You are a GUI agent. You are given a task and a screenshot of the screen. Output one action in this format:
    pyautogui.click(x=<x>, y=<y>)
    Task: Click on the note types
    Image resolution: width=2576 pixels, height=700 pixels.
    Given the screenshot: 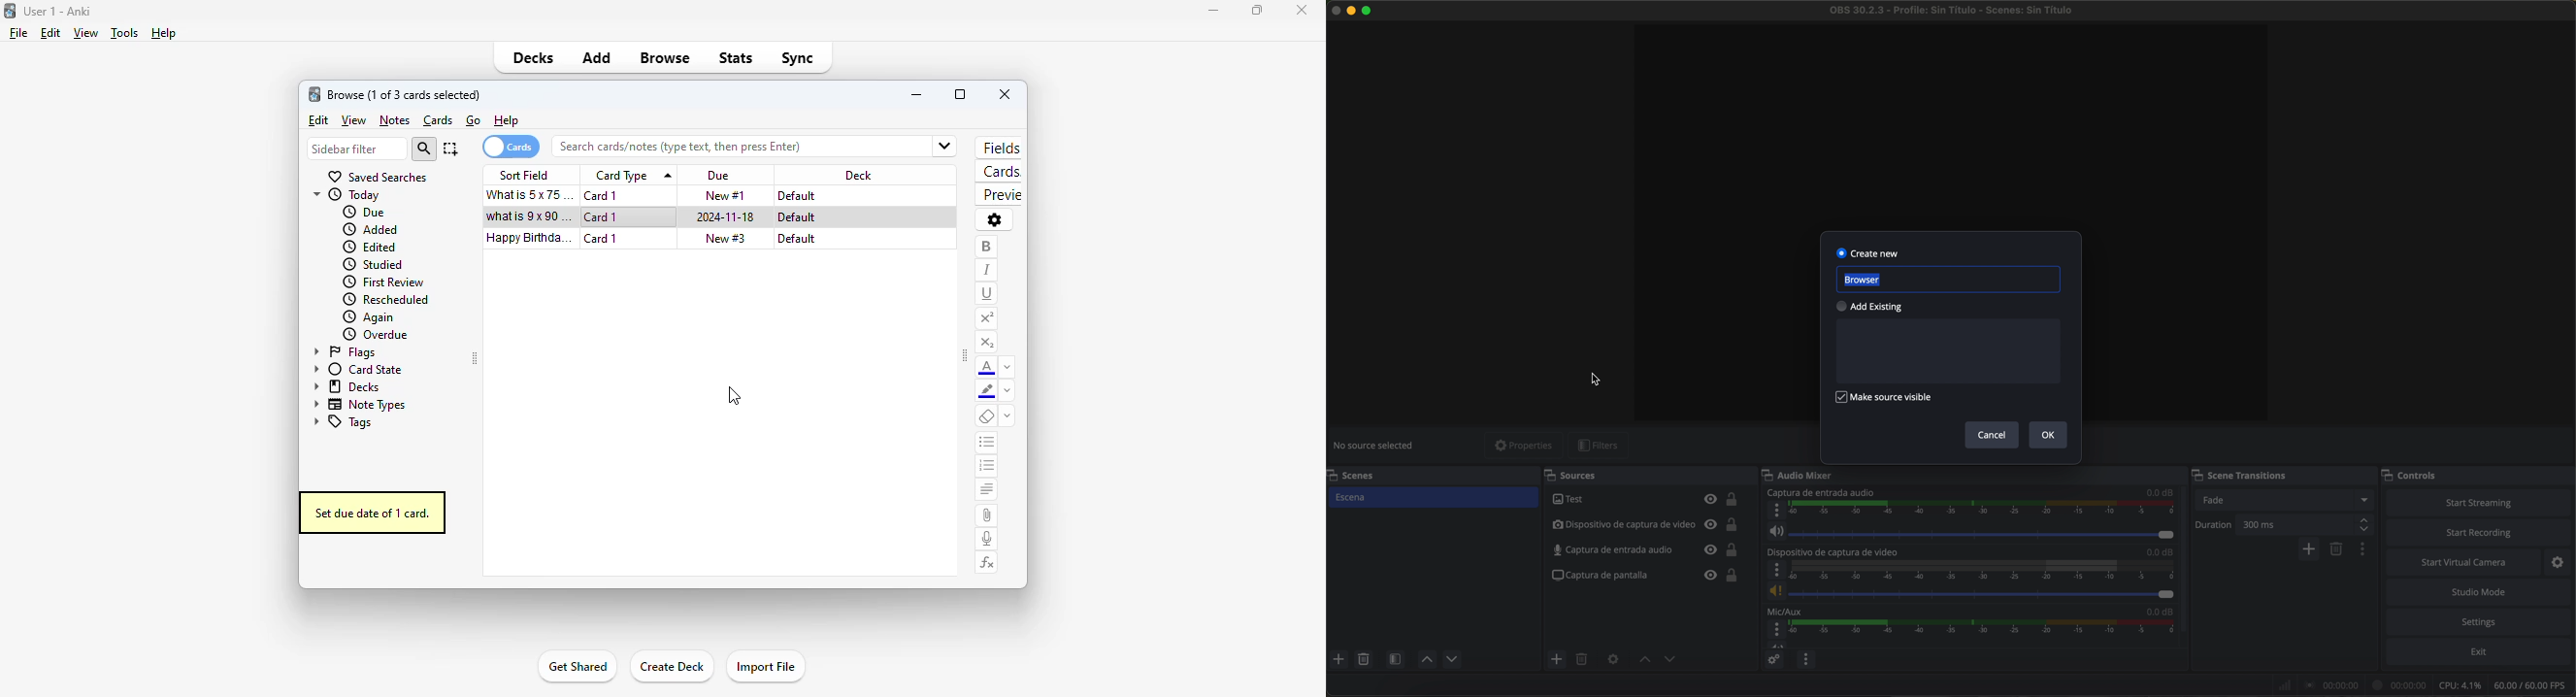 What is the action you would take?
    pyautogui.click(x=357, y=405)
    